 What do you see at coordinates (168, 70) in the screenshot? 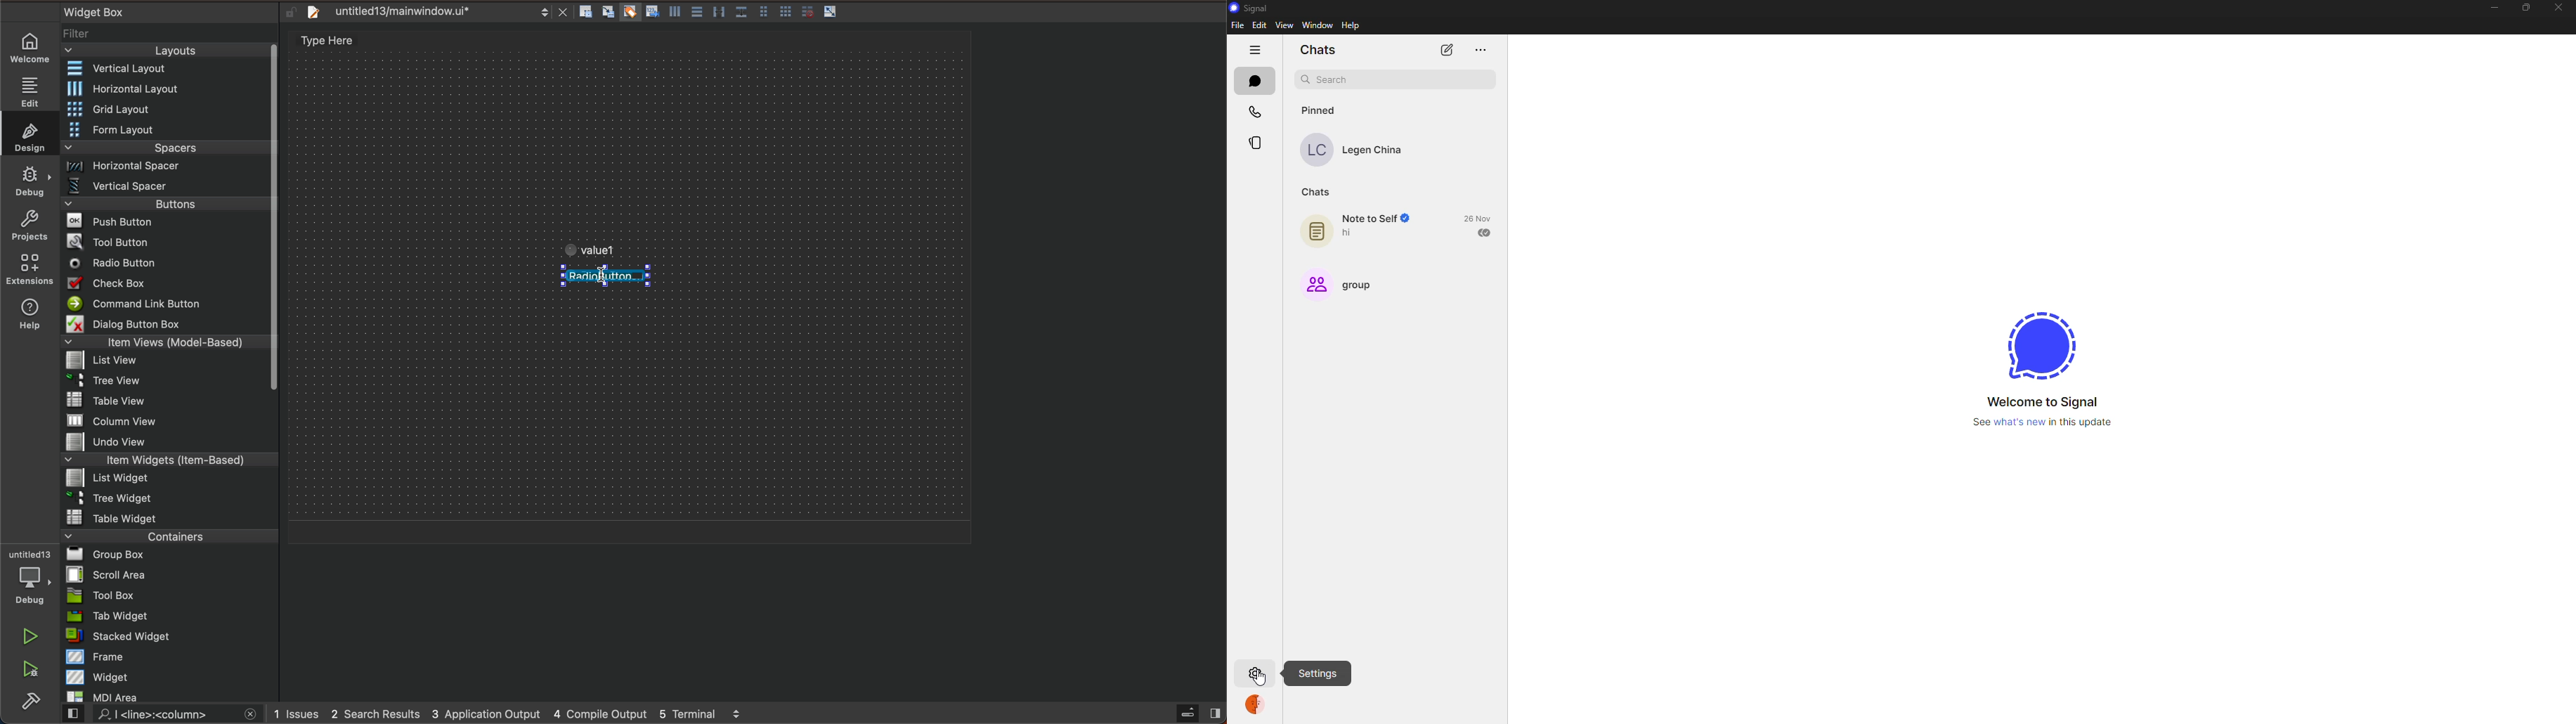
I see `Vertical layout ` at bounding box center [168, 70].